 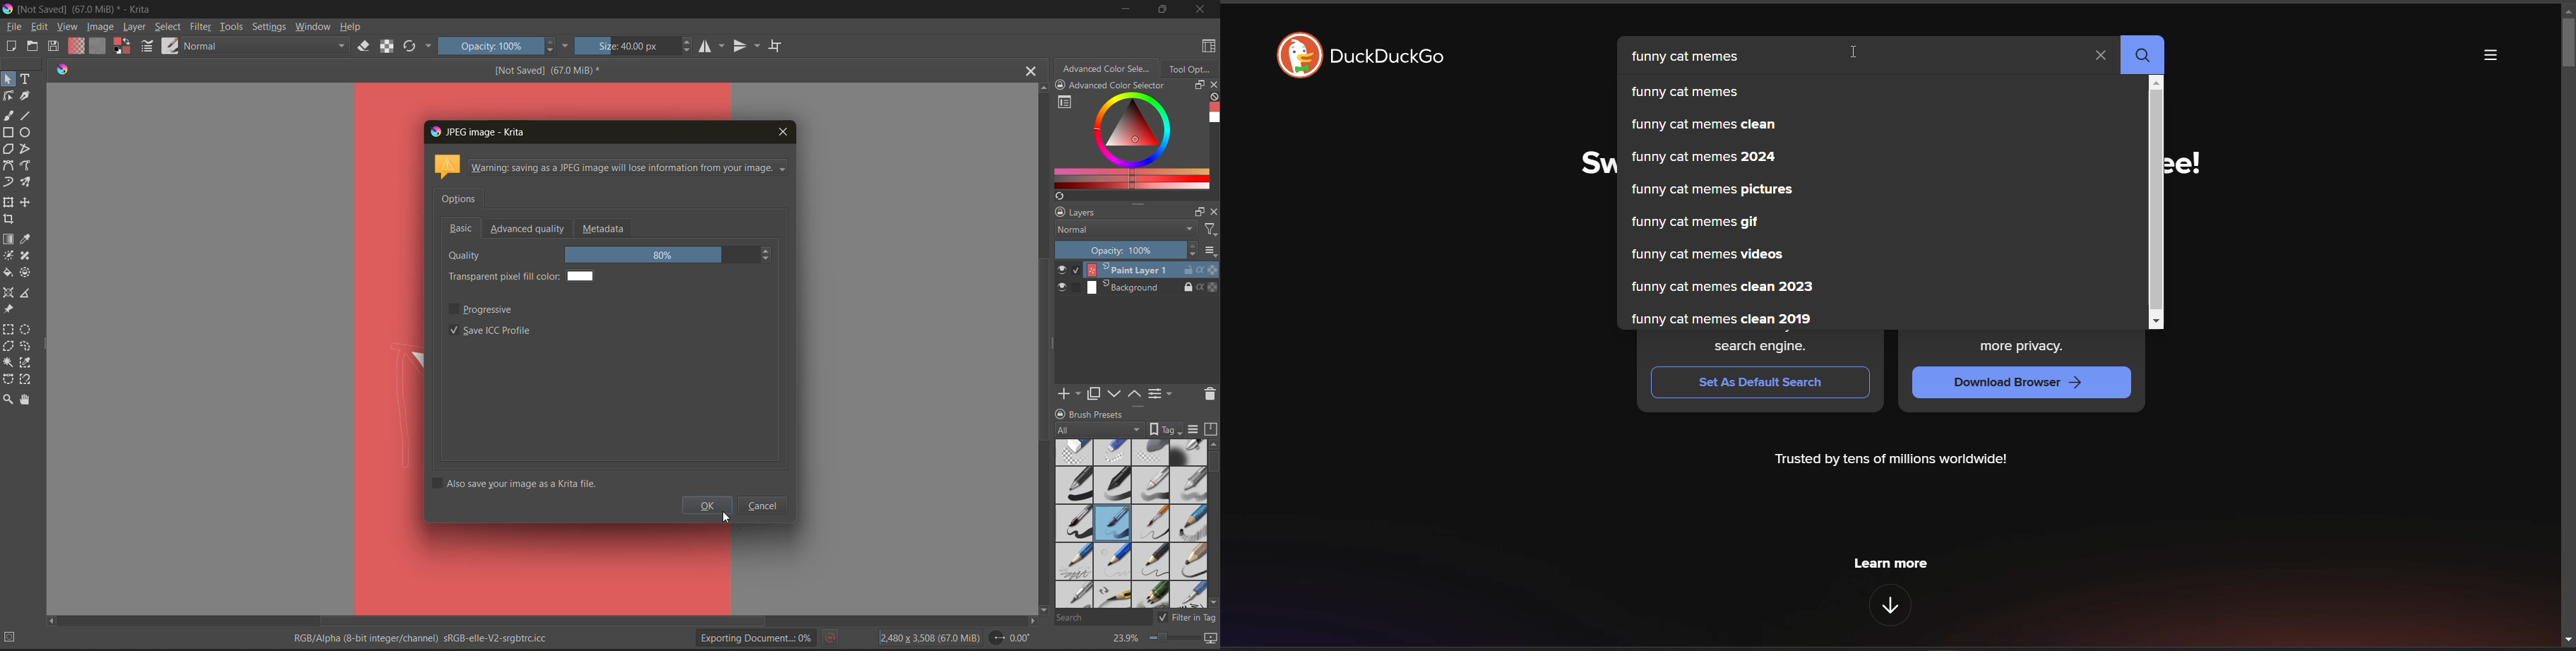 What do you see at coordinates (1041, 350) in the screenshot?
I see `vertical scroll bar` at bounding box center [1041, 350].